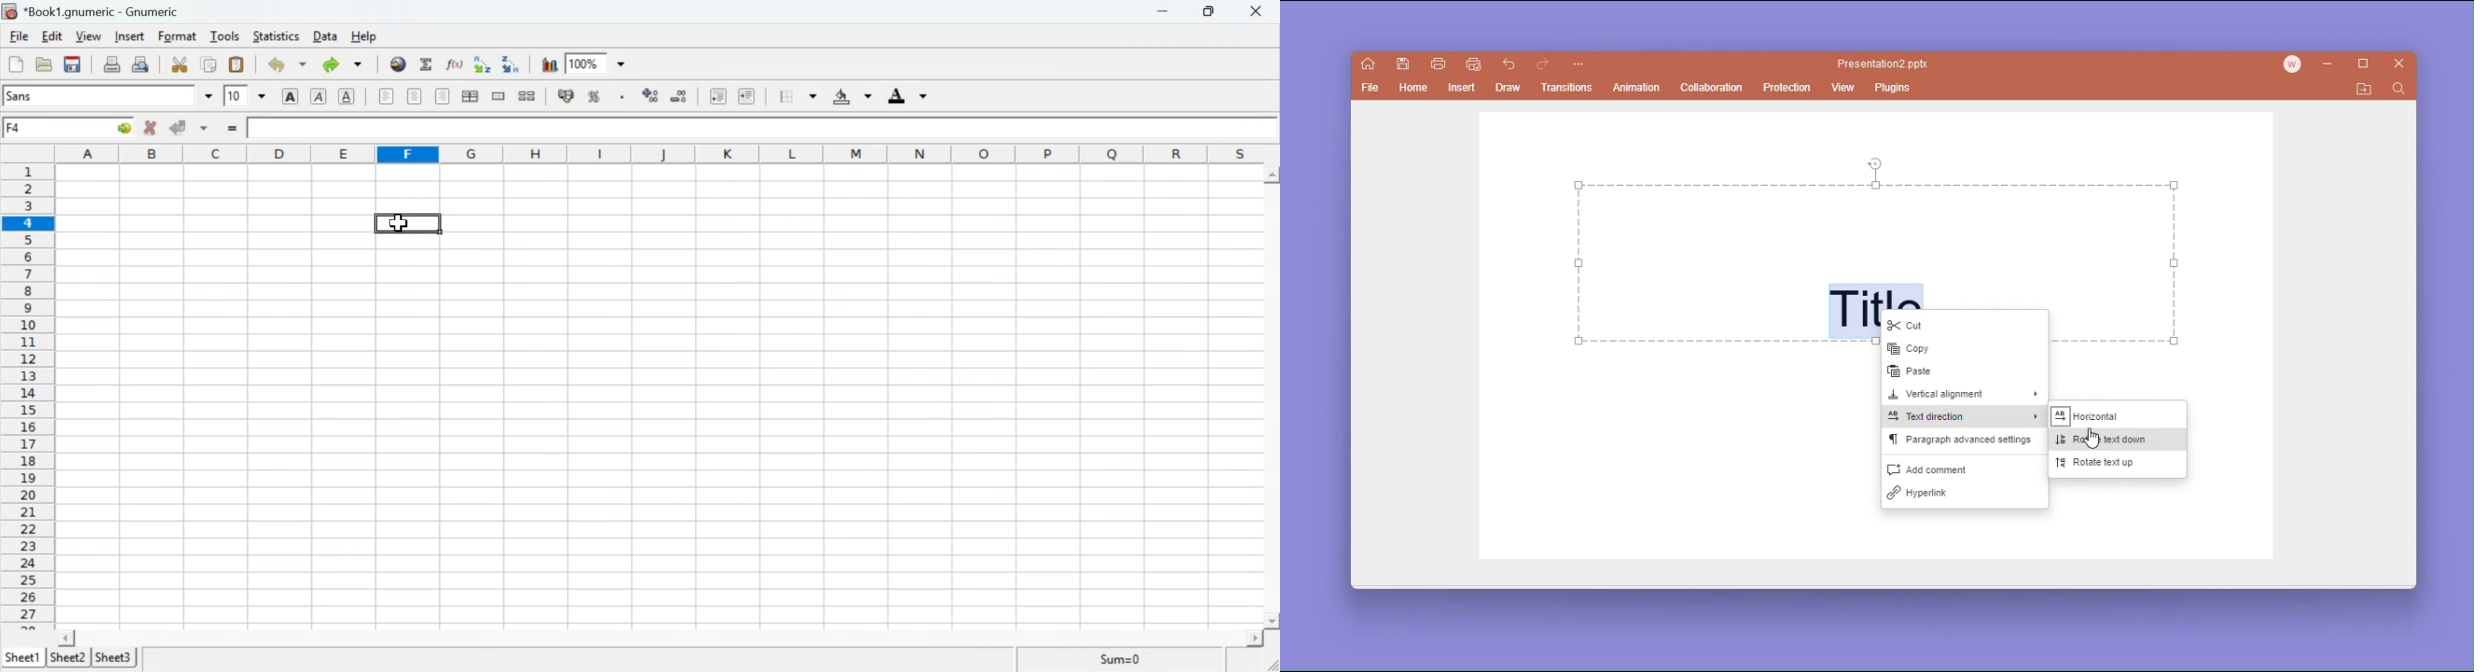  Describe the element at coordinates (43, 63) in the screenshot. I see `Open file` at that location.